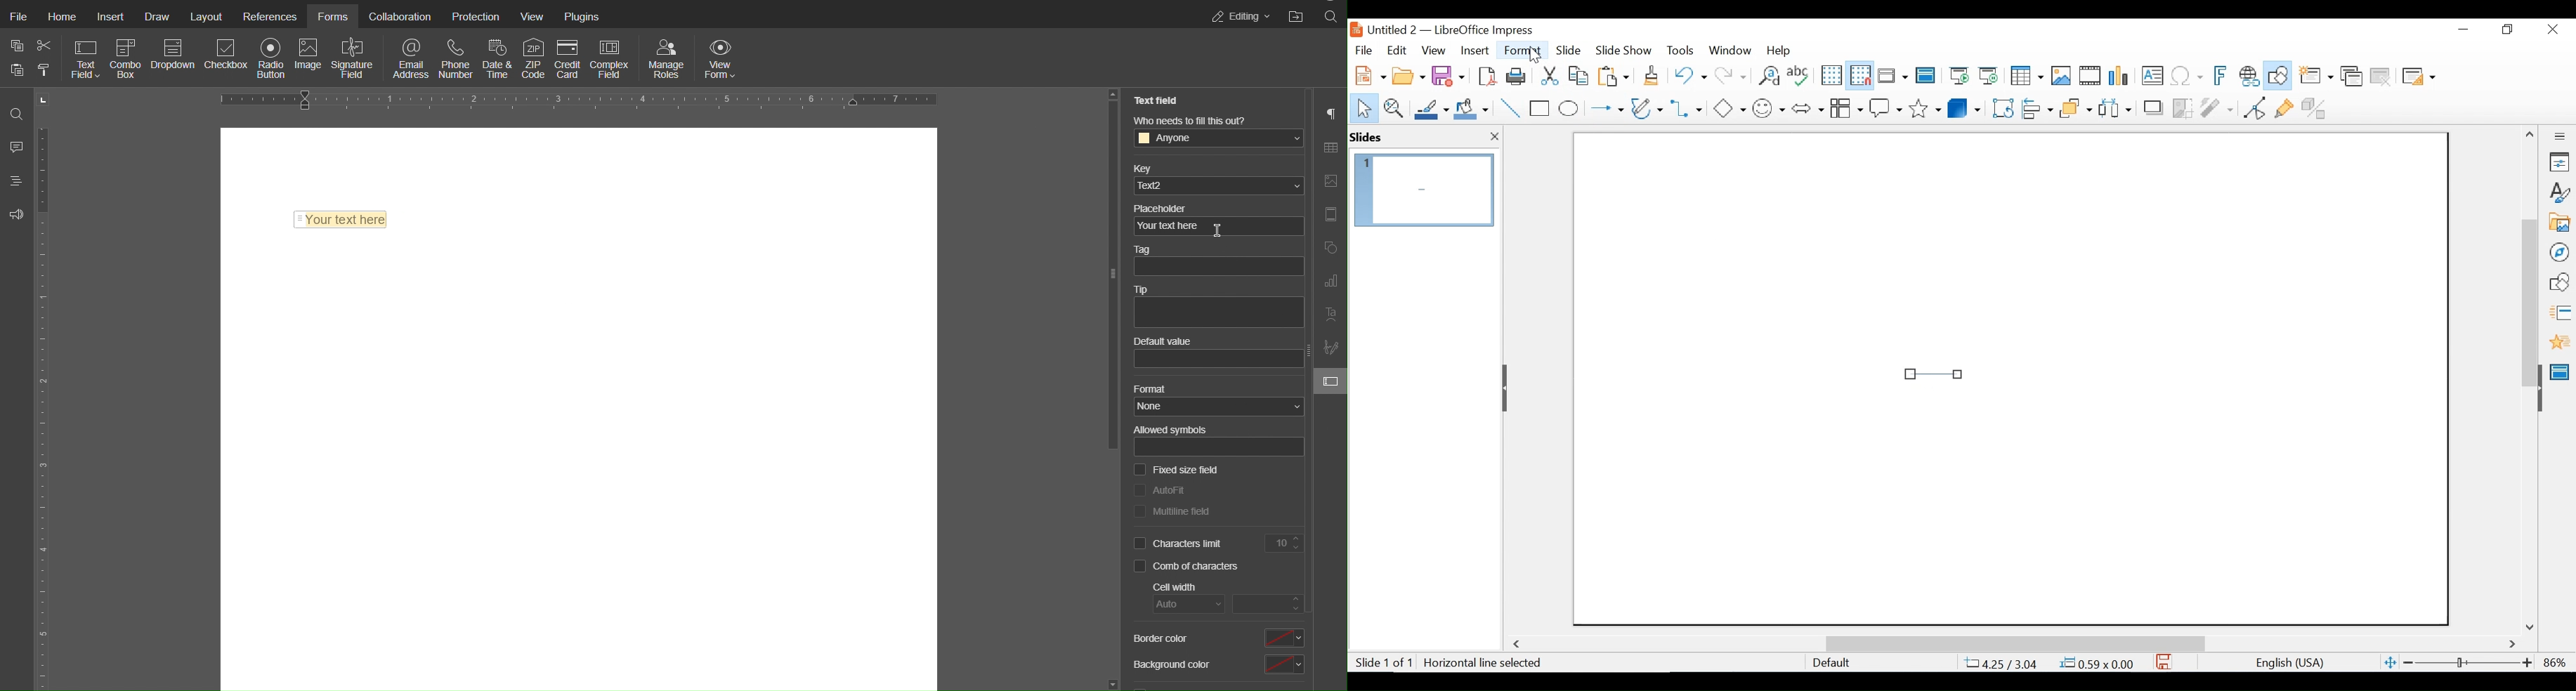 The height and width of the screenshot is (700, 2576). What do you see at coordinates (1569, 49) in the screenshot?
I see `Slide` at bounding box center [1569, 49].